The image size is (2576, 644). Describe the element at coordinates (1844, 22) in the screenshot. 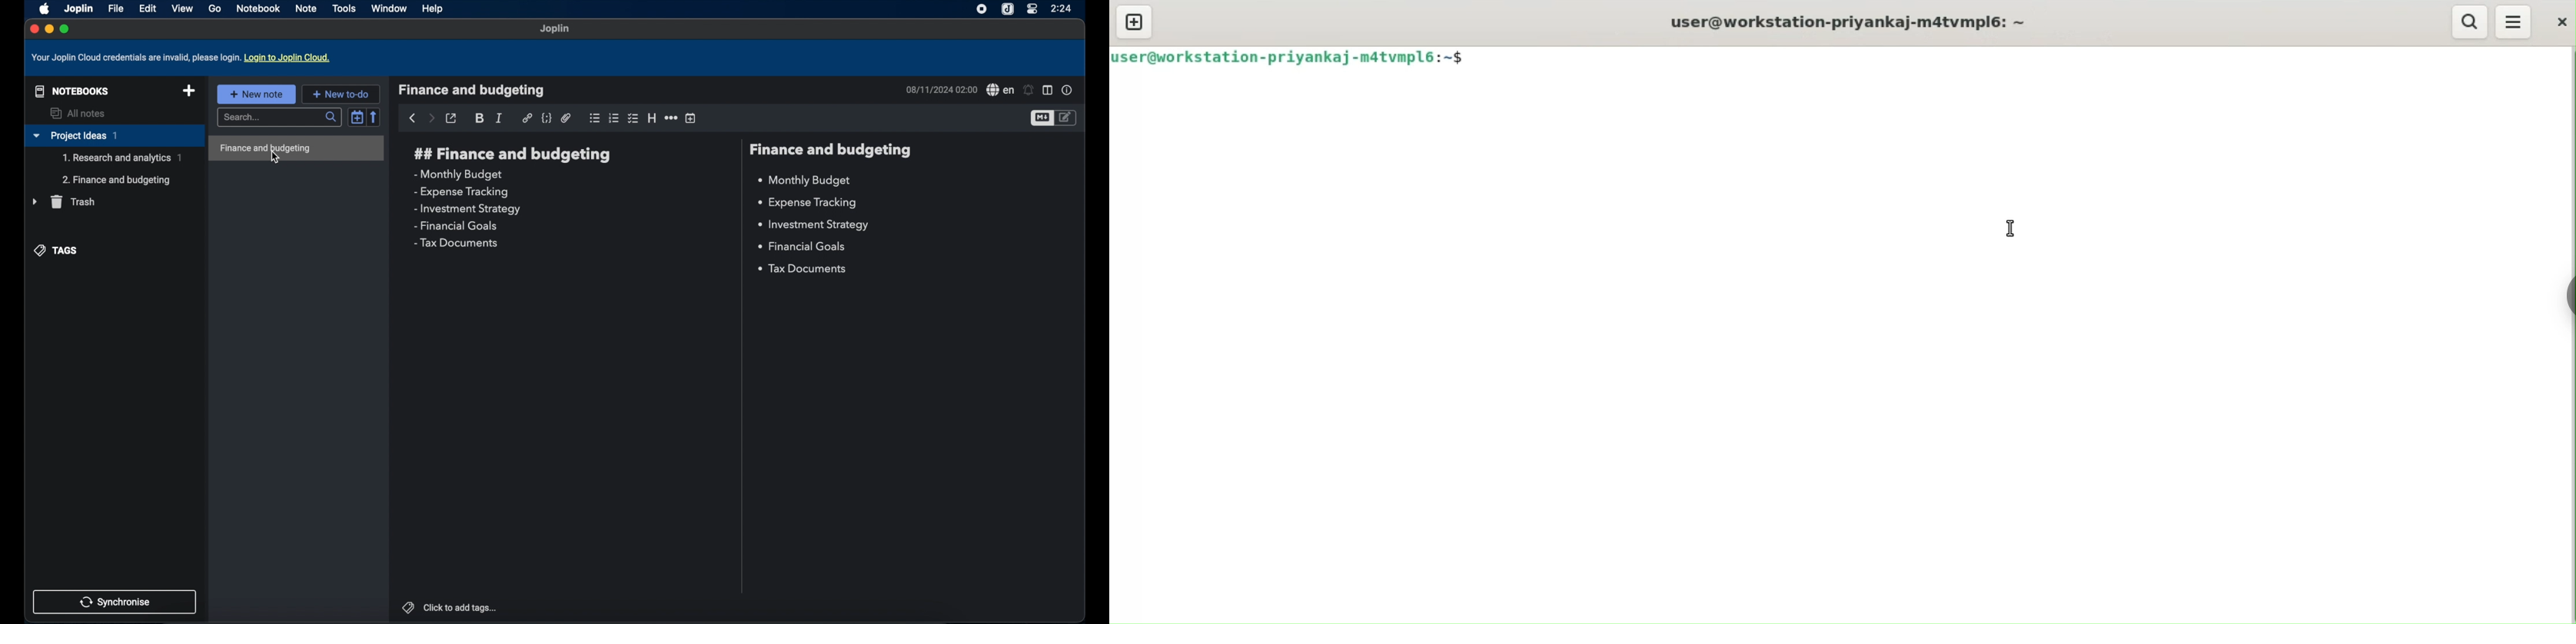

I see `user@workstation-priyankaj-m4tvmpl6: ~` at that location.